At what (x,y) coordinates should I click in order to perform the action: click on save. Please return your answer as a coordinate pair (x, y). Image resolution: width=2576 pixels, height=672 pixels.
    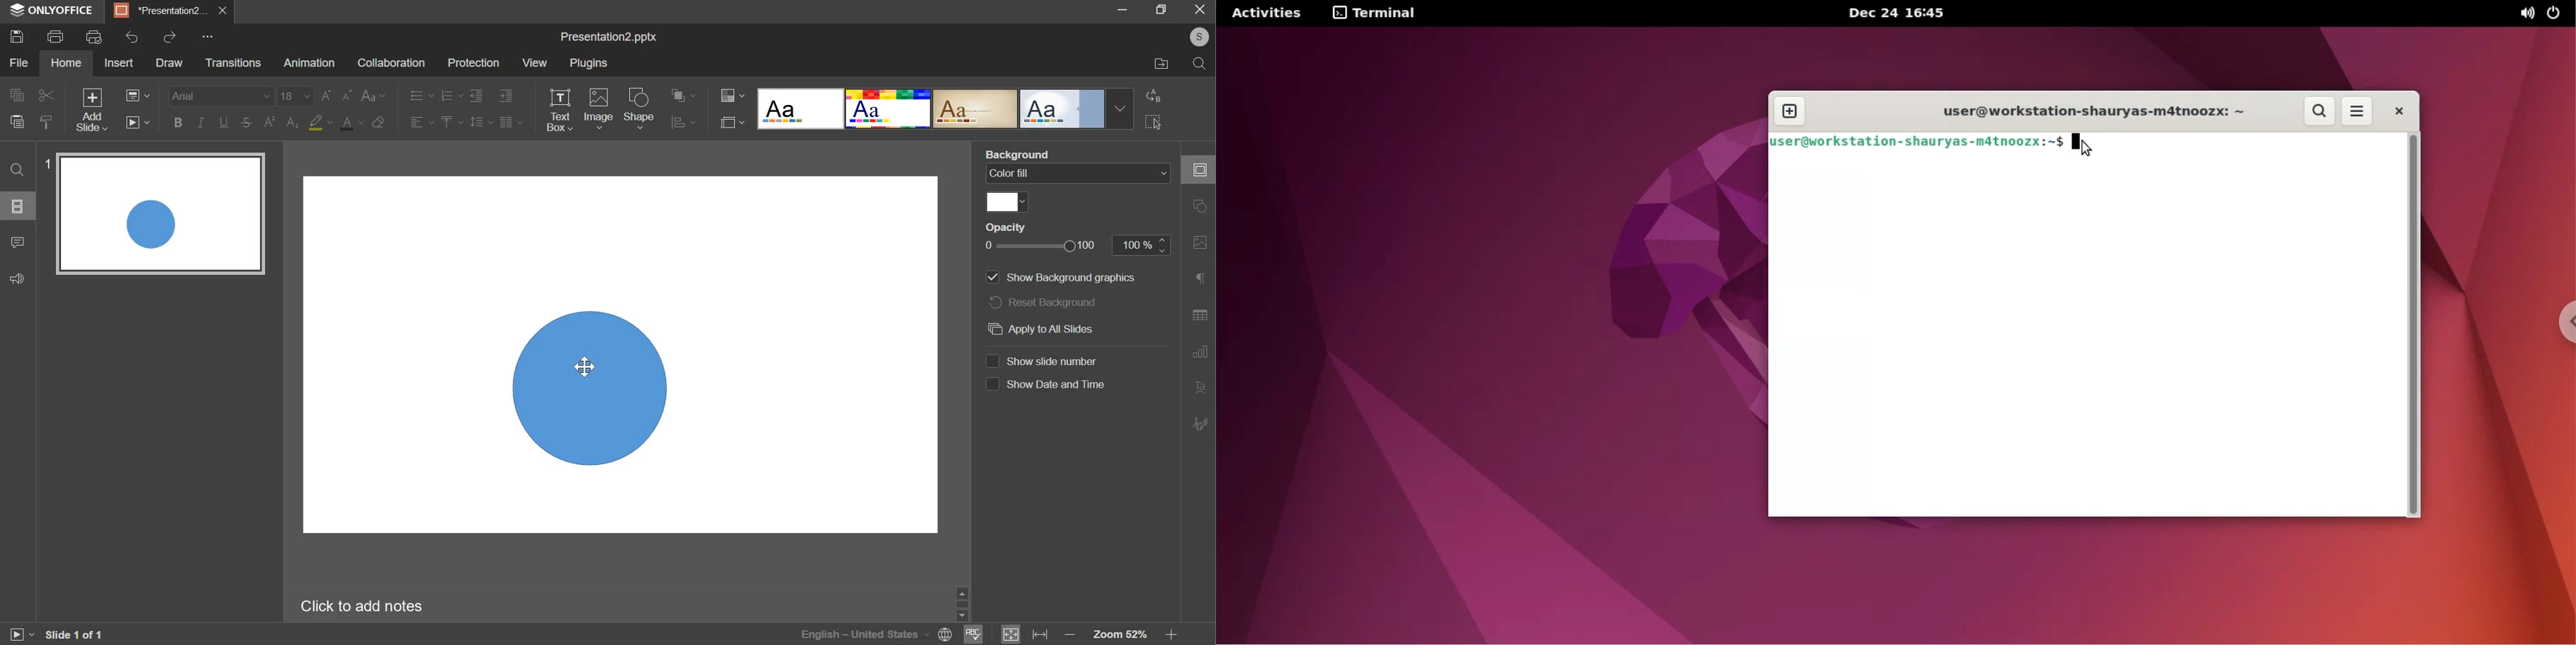
    Looking at the image, I should click on (17, 36).